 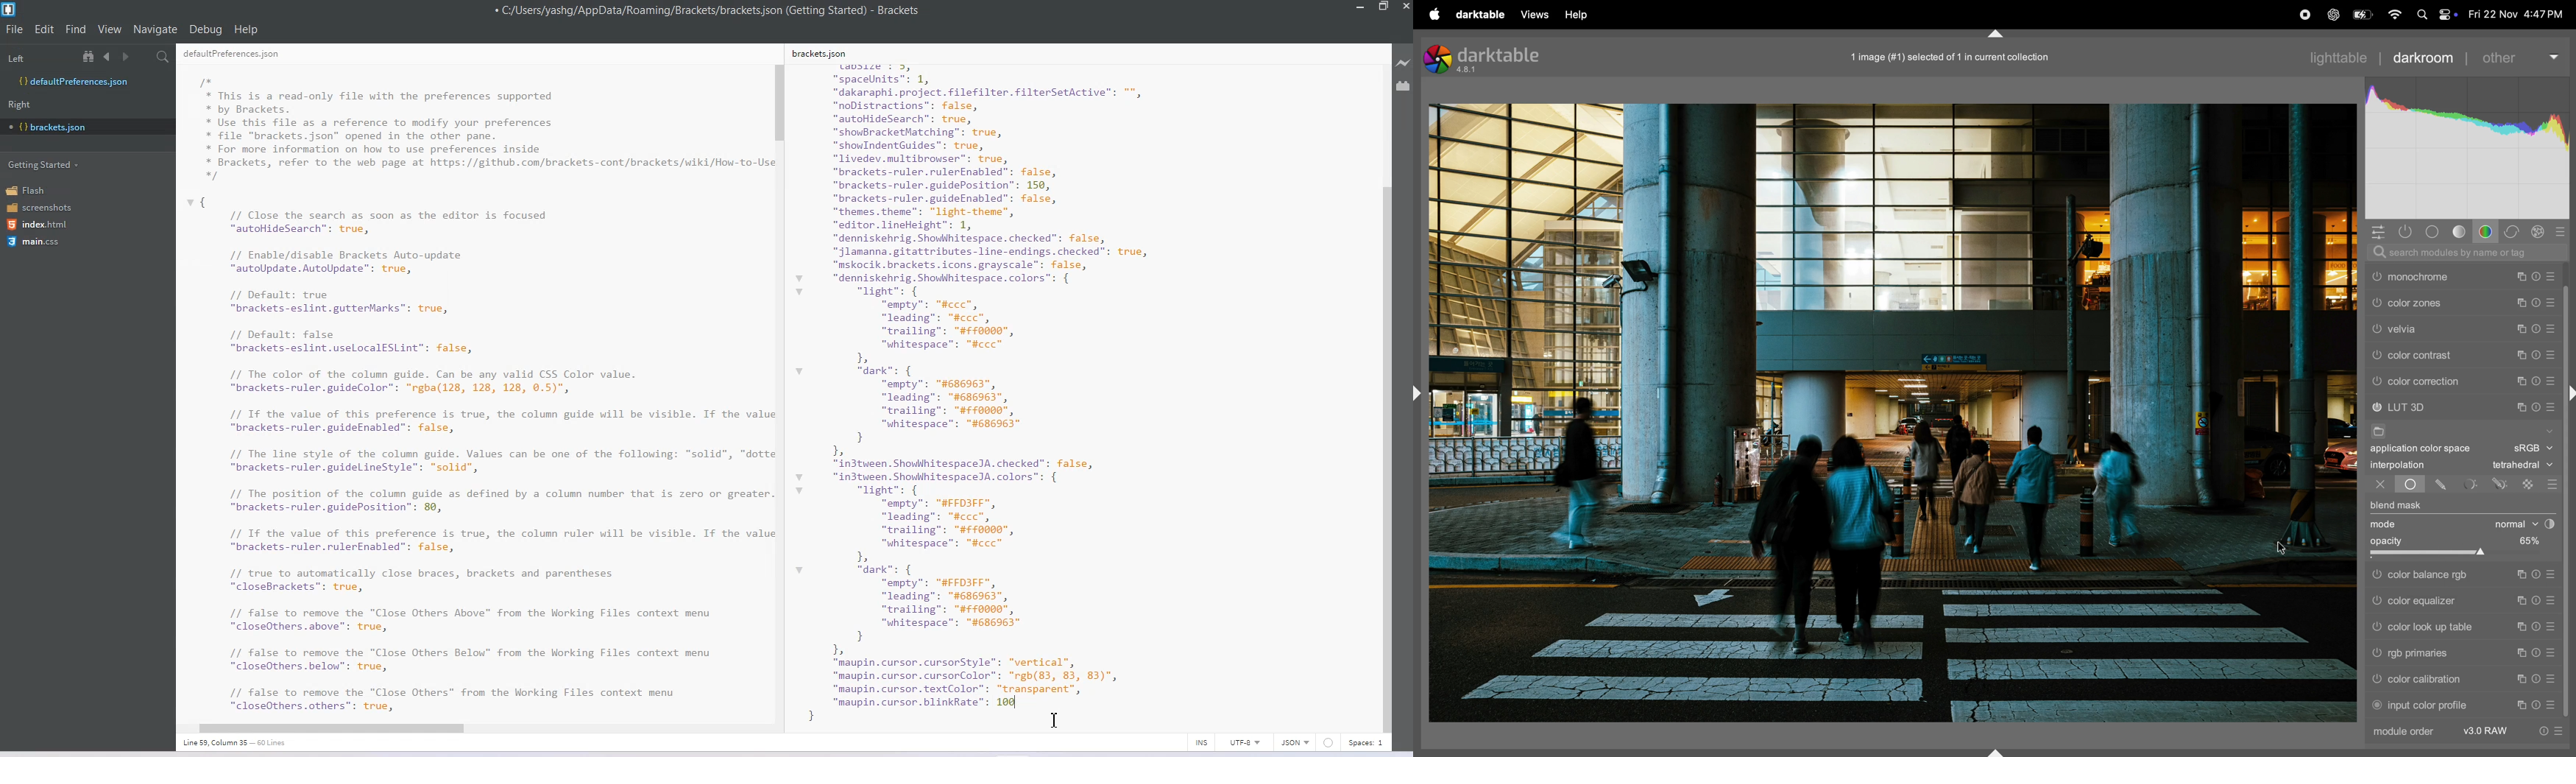 What do you see at coordinates (2538, 626) in the screenshot?
I see `reset` at bounding box center [2538, 626].